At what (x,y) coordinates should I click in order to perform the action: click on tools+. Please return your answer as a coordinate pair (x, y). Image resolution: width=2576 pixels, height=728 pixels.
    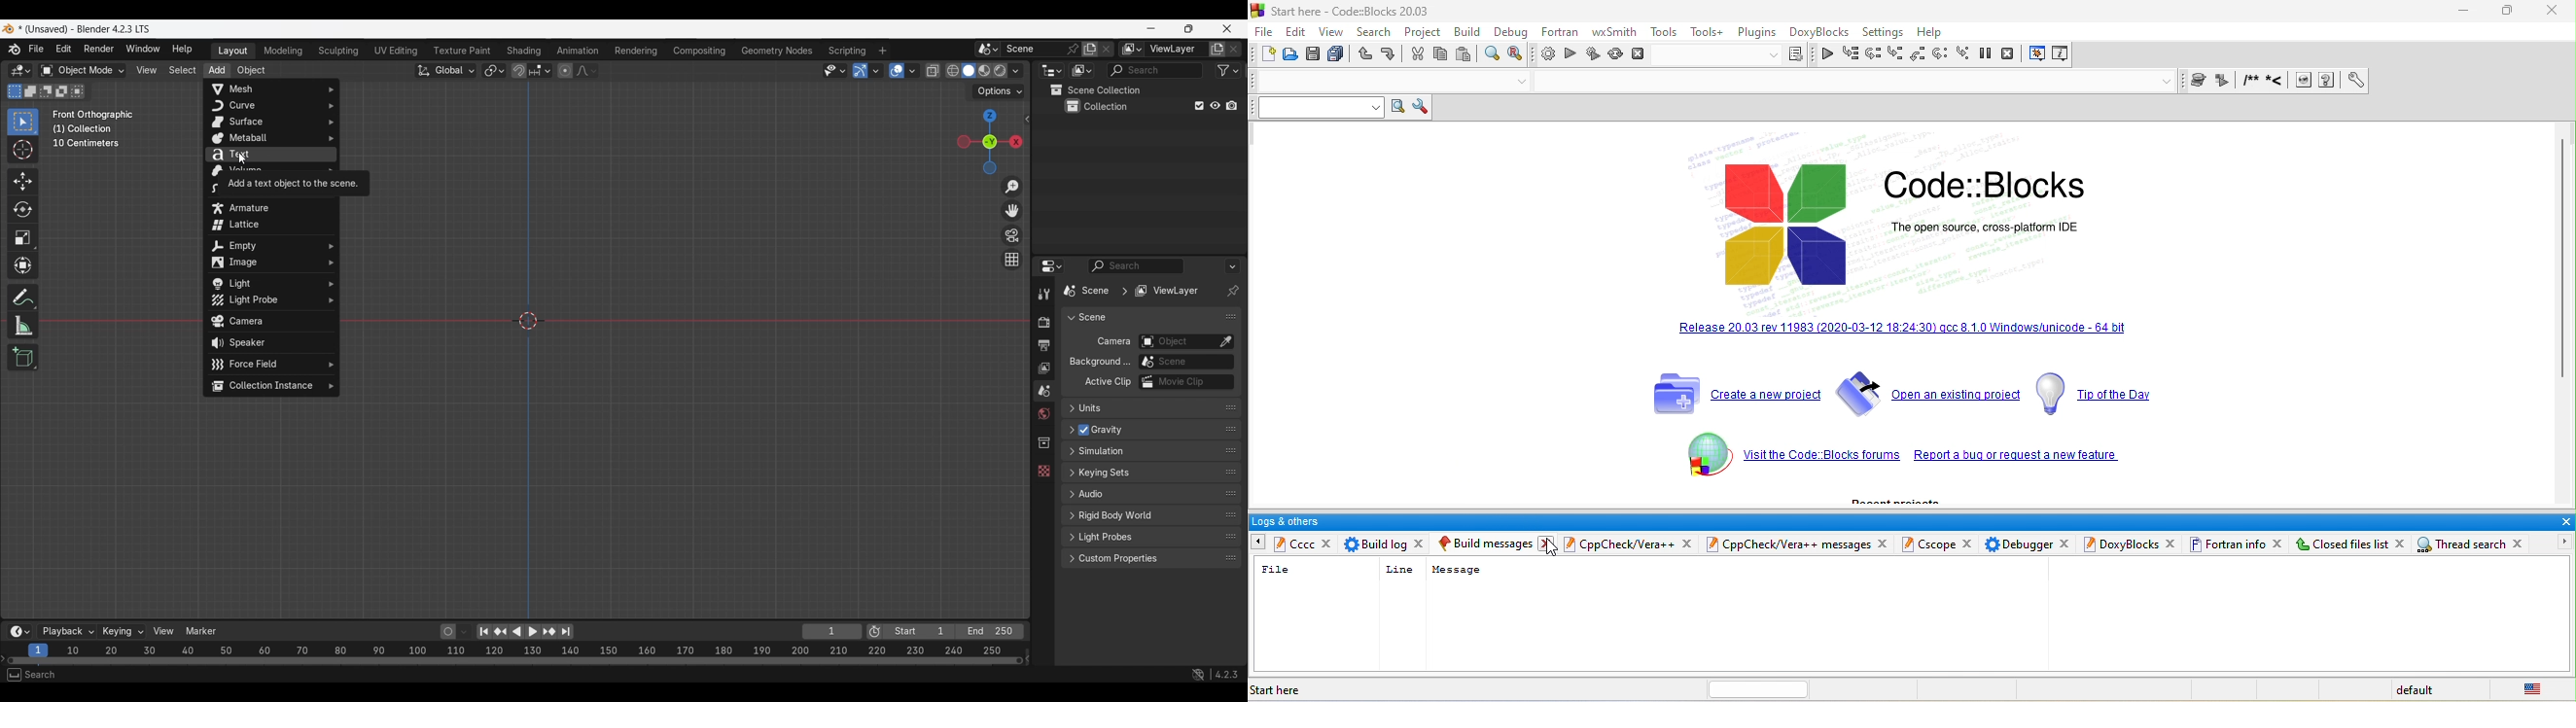
    Looking at the image, I should click on (1708, 33).